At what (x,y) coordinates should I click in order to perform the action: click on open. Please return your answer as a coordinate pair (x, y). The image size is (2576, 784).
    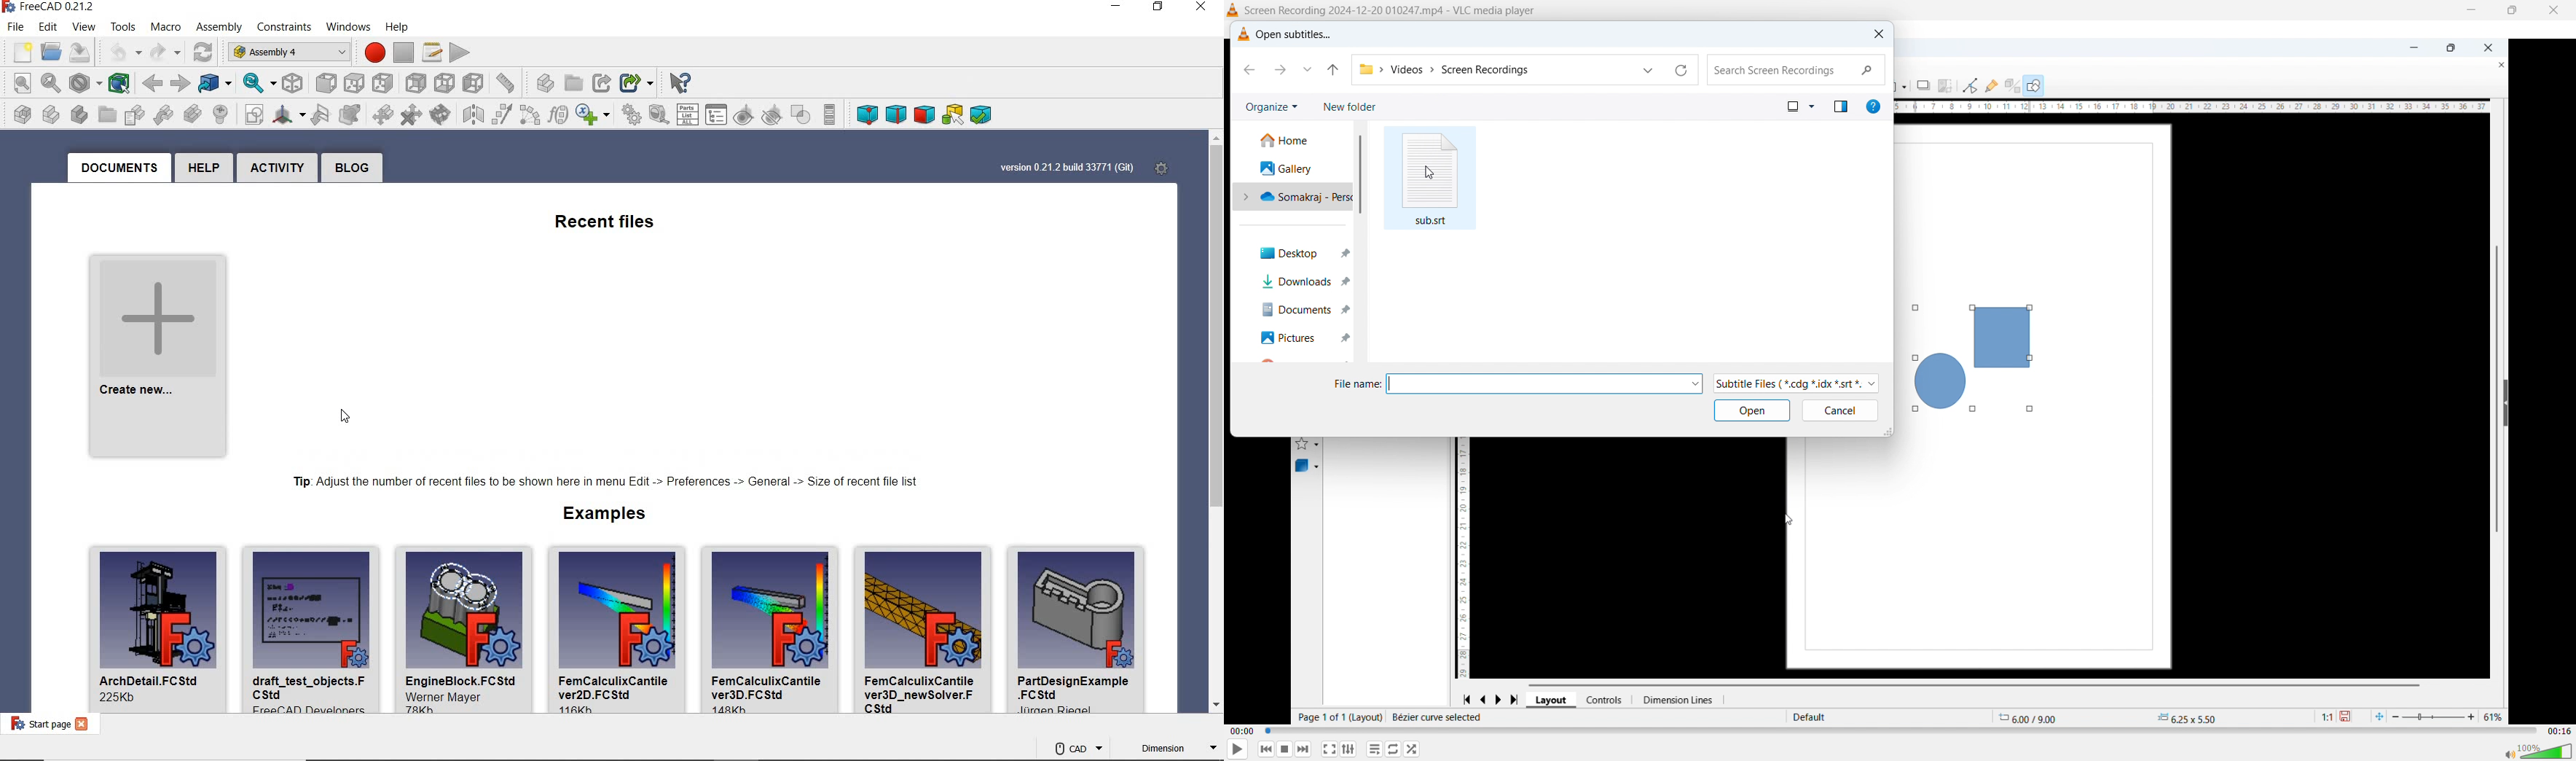
    Looking at the image, I should click on (52, 55).